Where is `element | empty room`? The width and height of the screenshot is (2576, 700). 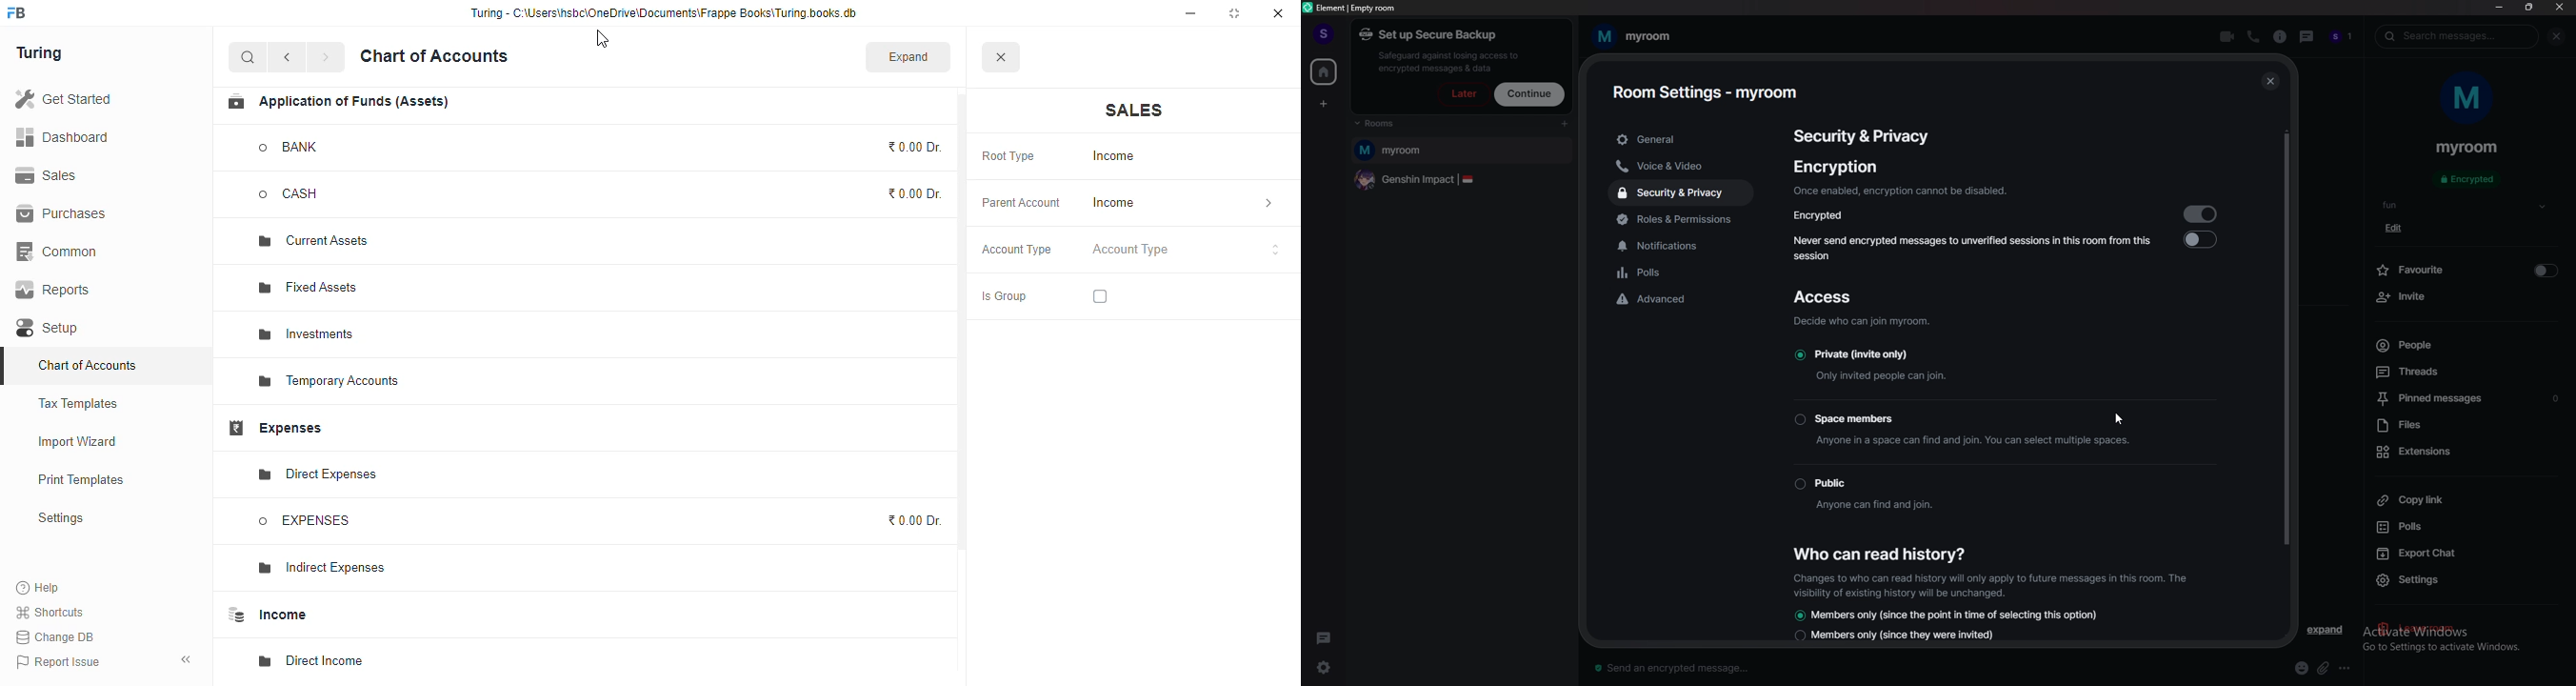
element | empty room is located at coordinates (1357, 7).